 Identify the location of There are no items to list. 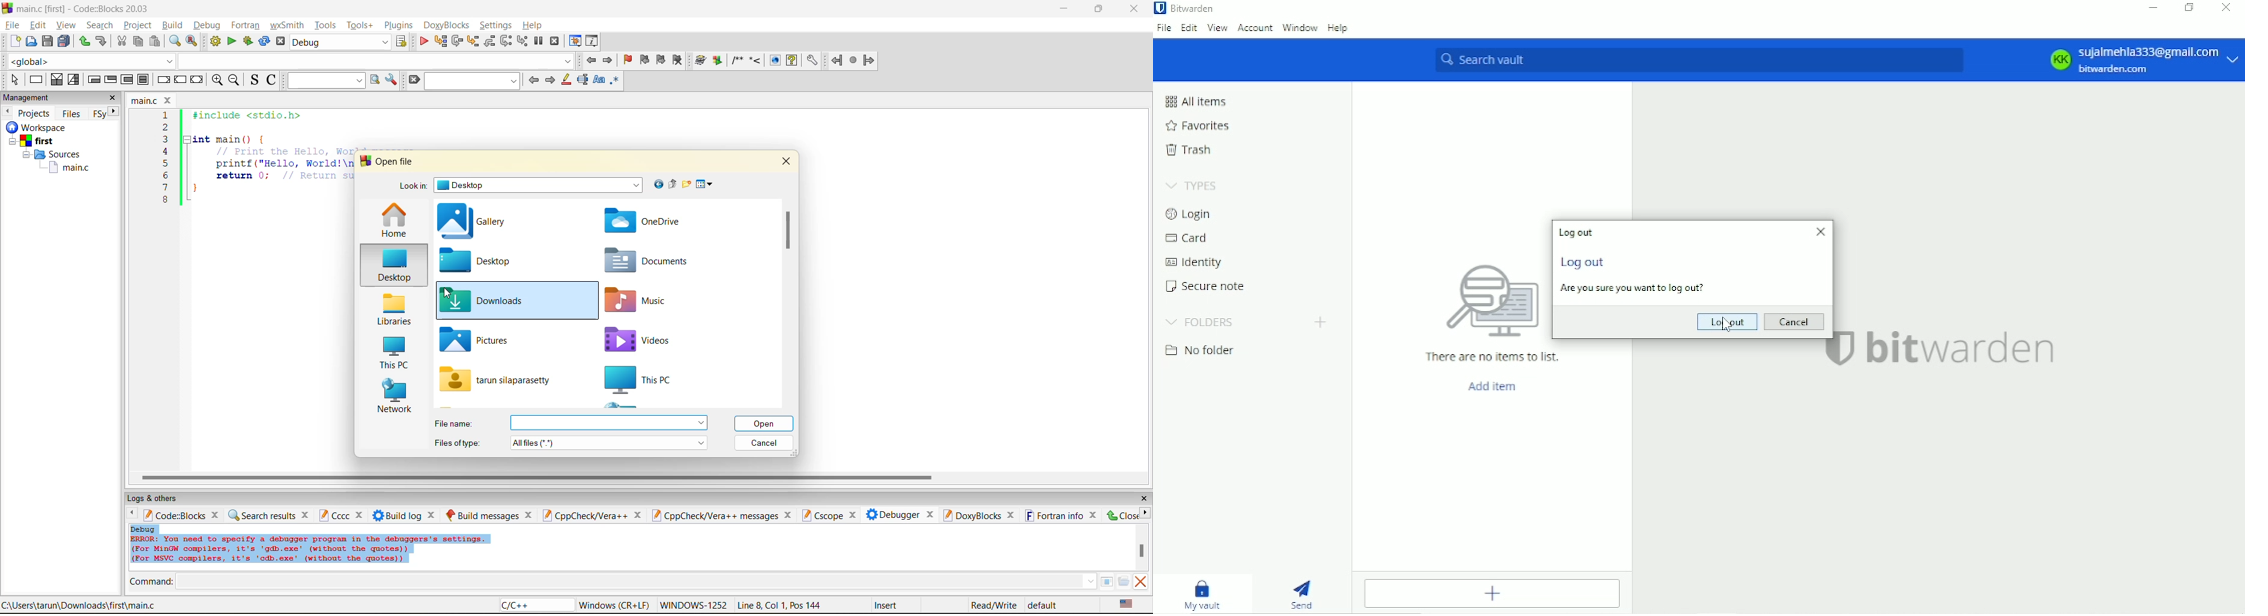
(1493, 357).